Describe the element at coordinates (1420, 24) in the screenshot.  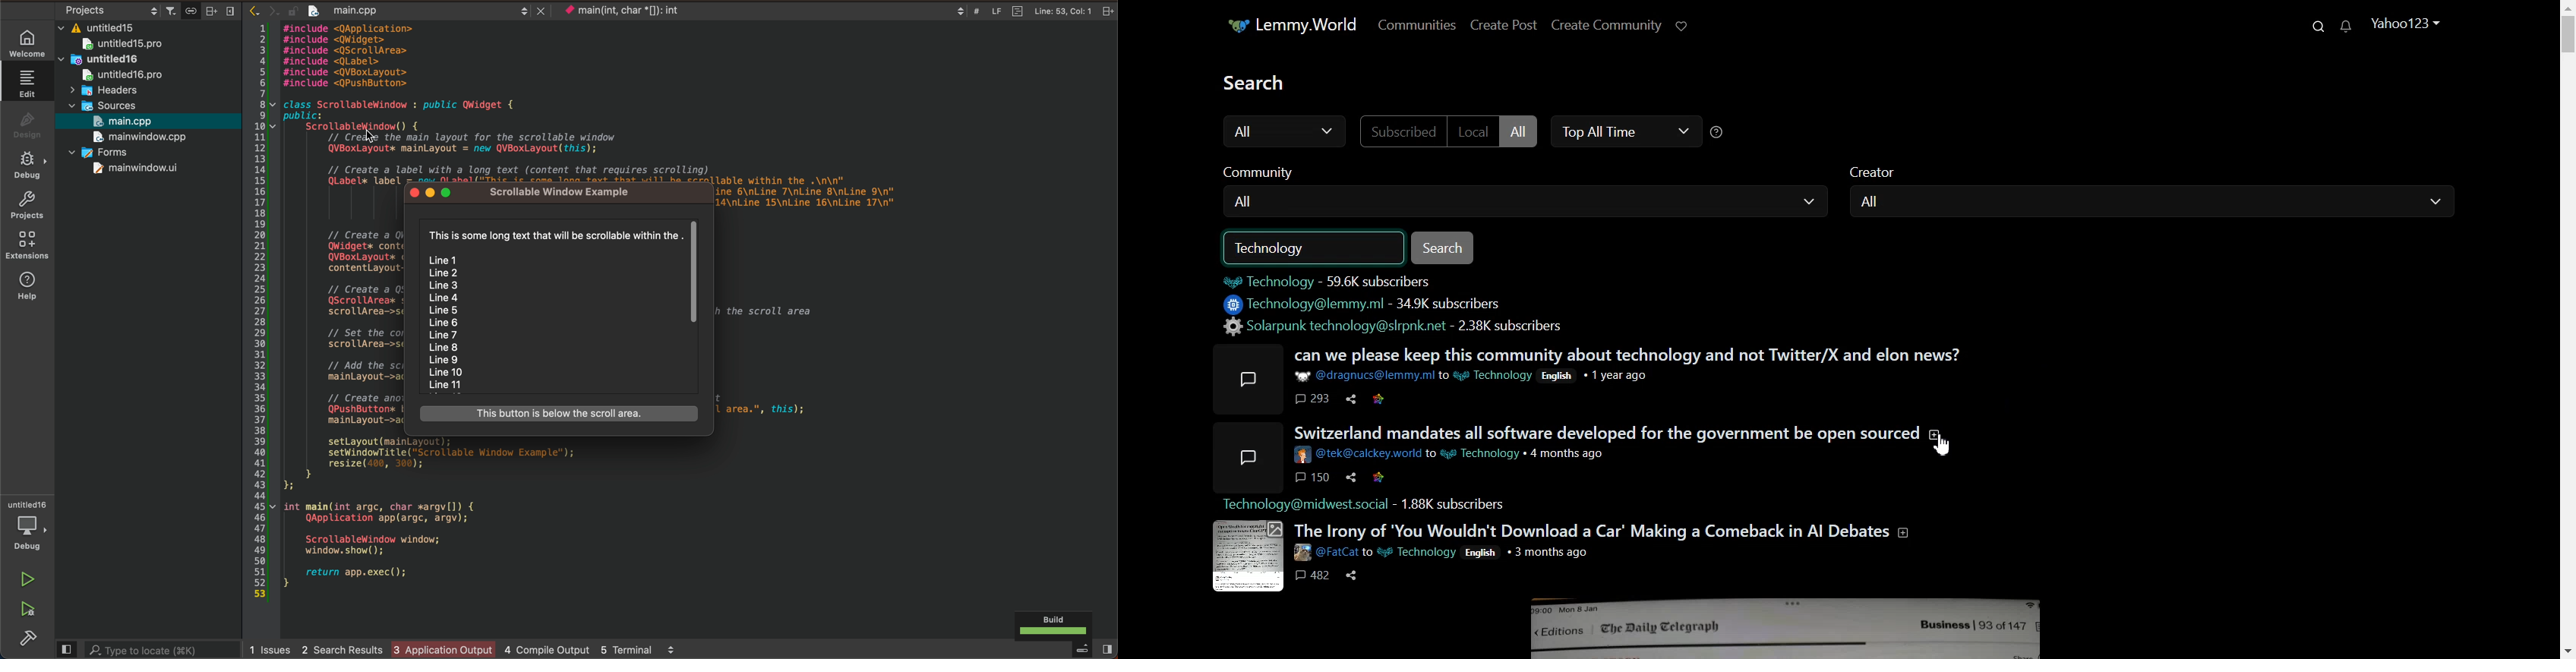
I see `Communities` at that location.